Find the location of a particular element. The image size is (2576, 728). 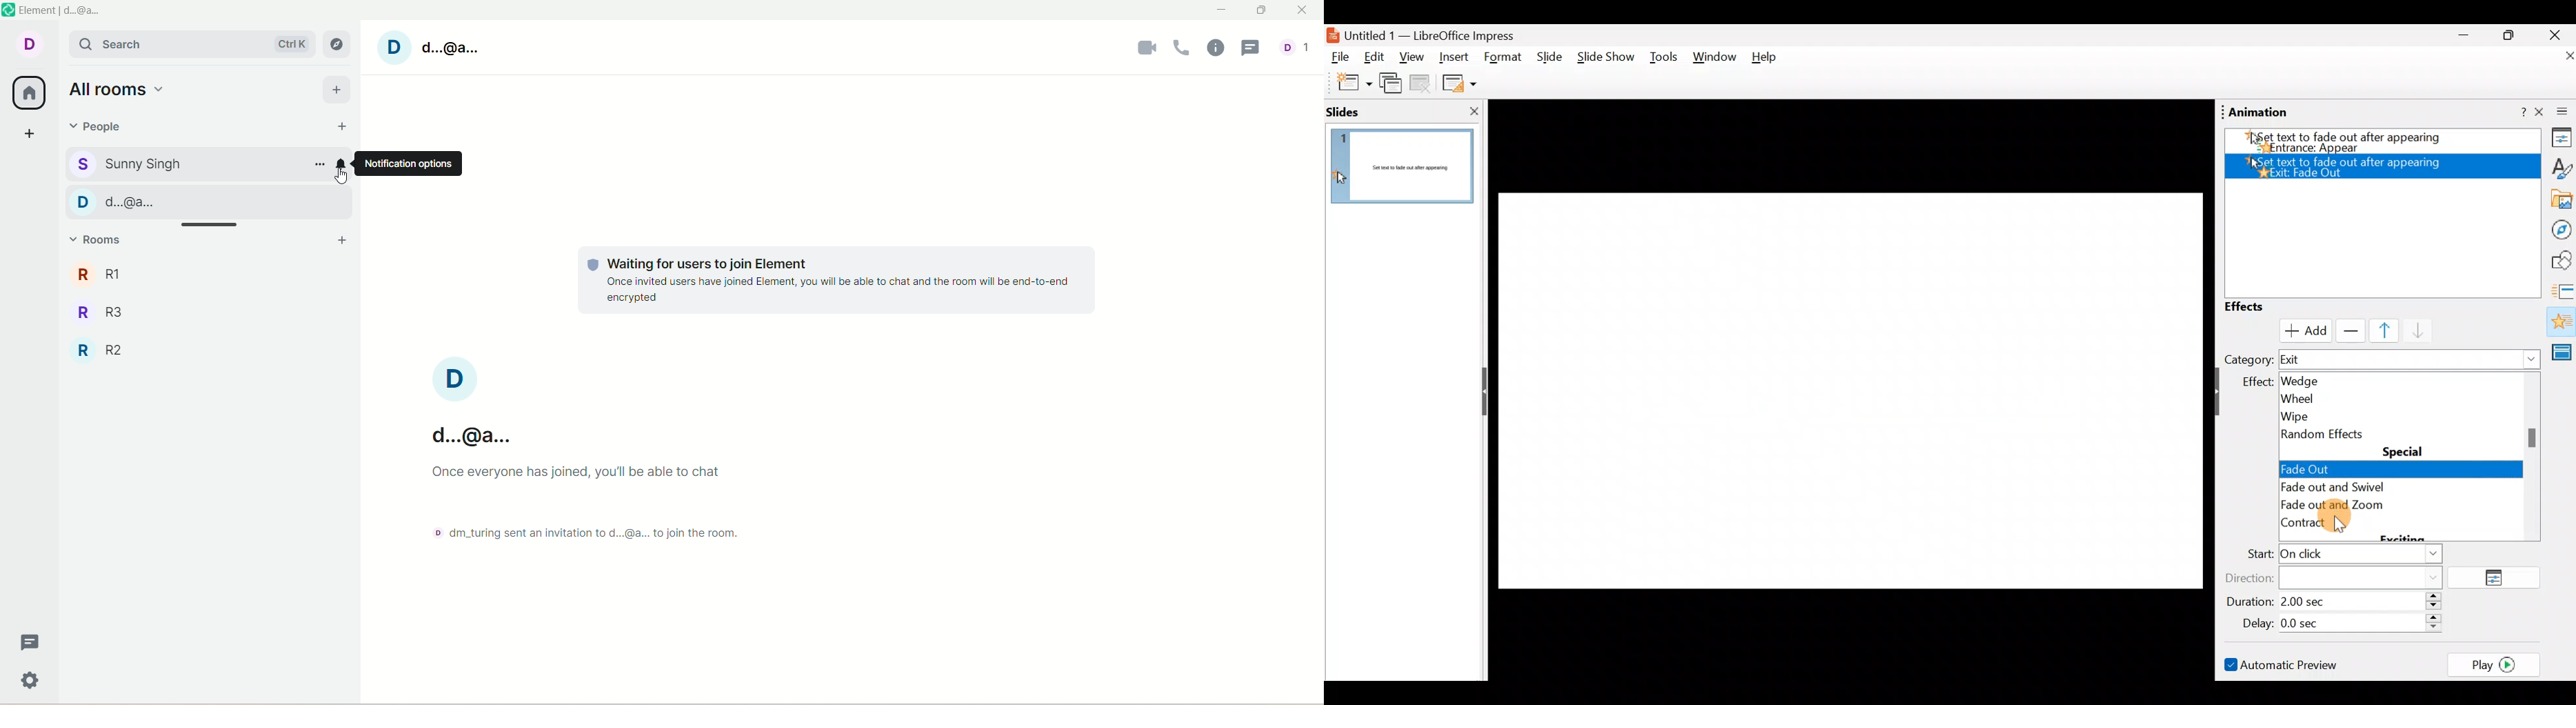

View is located at coordinates (1411, 61).